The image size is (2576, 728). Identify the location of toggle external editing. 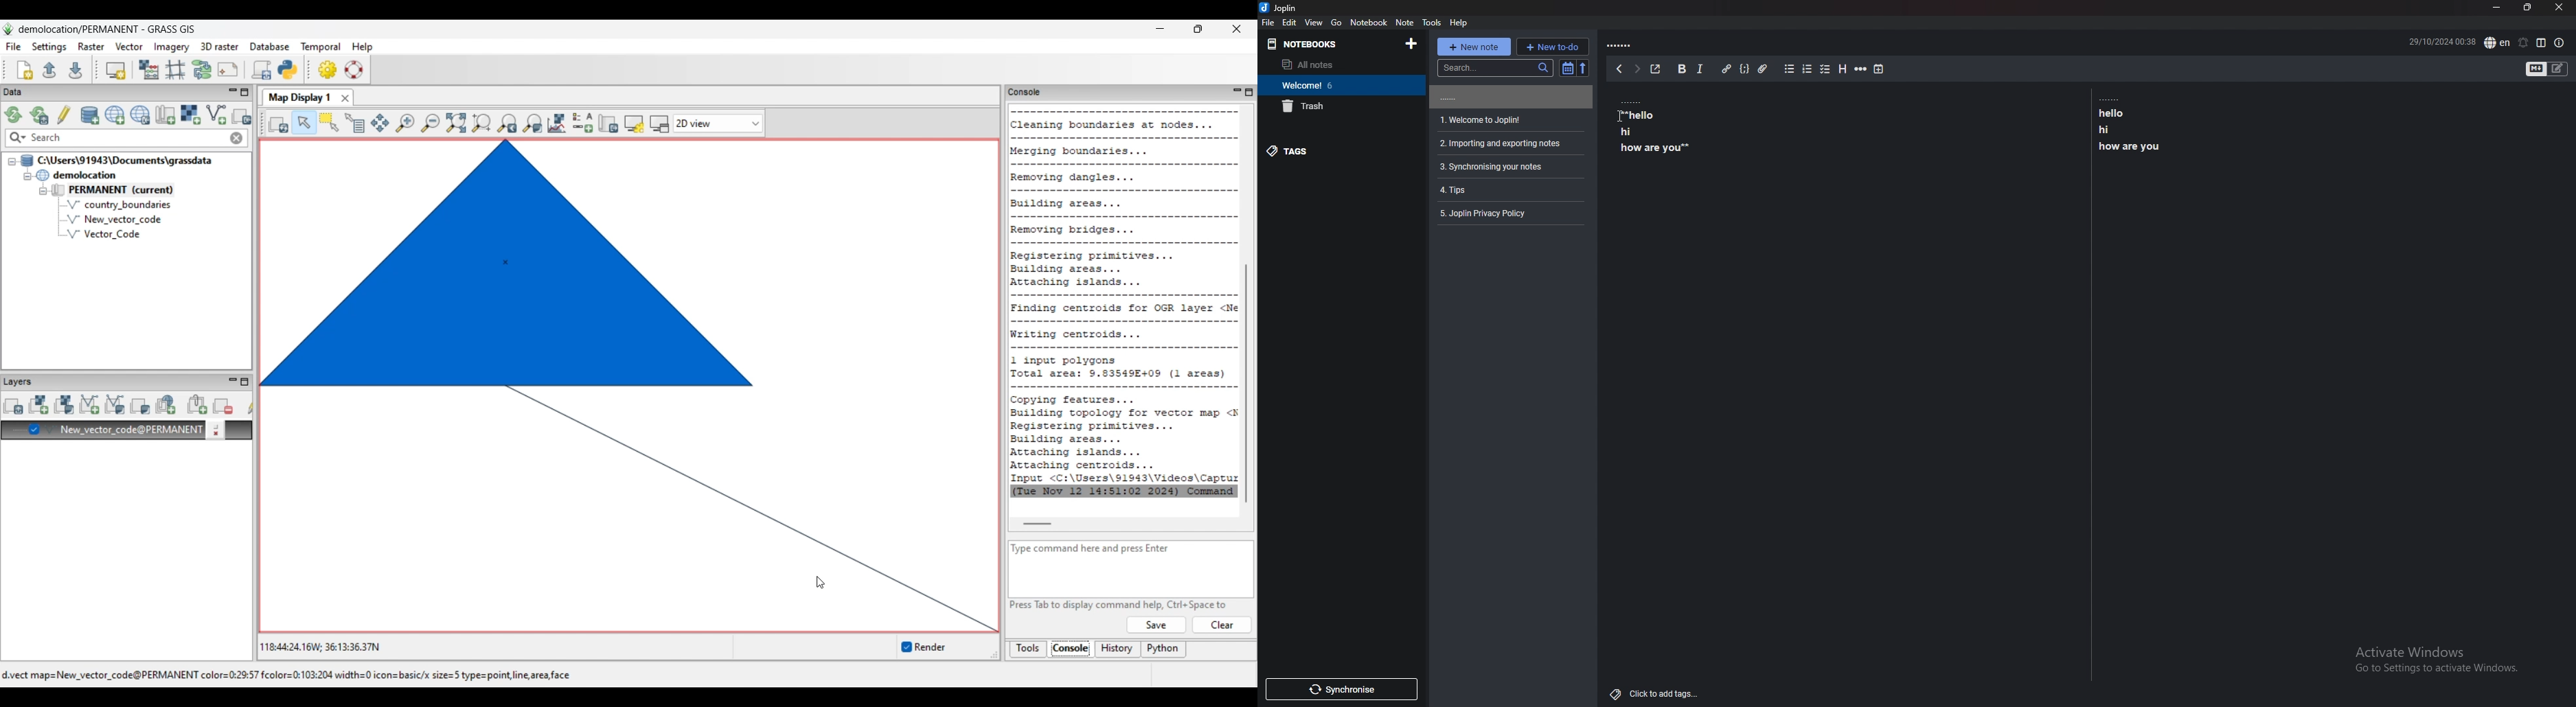
(1656, 69).